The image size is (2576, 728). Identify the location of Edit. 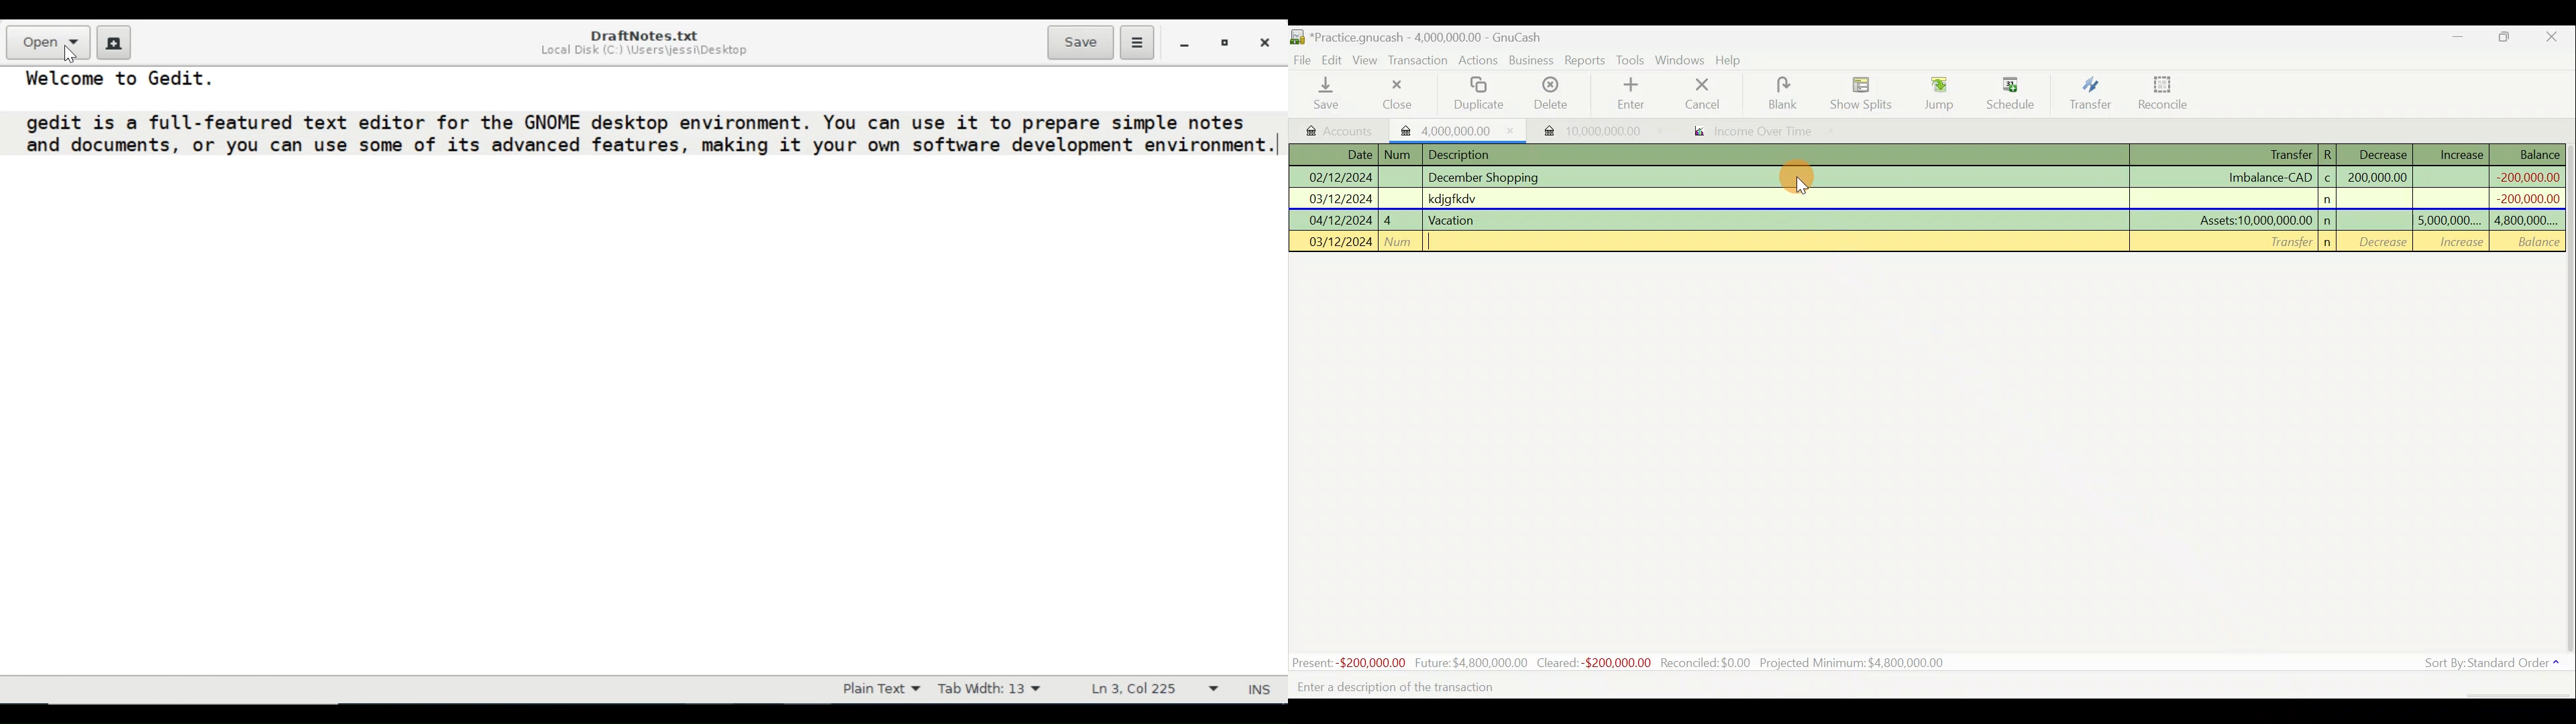
(1334, 59).